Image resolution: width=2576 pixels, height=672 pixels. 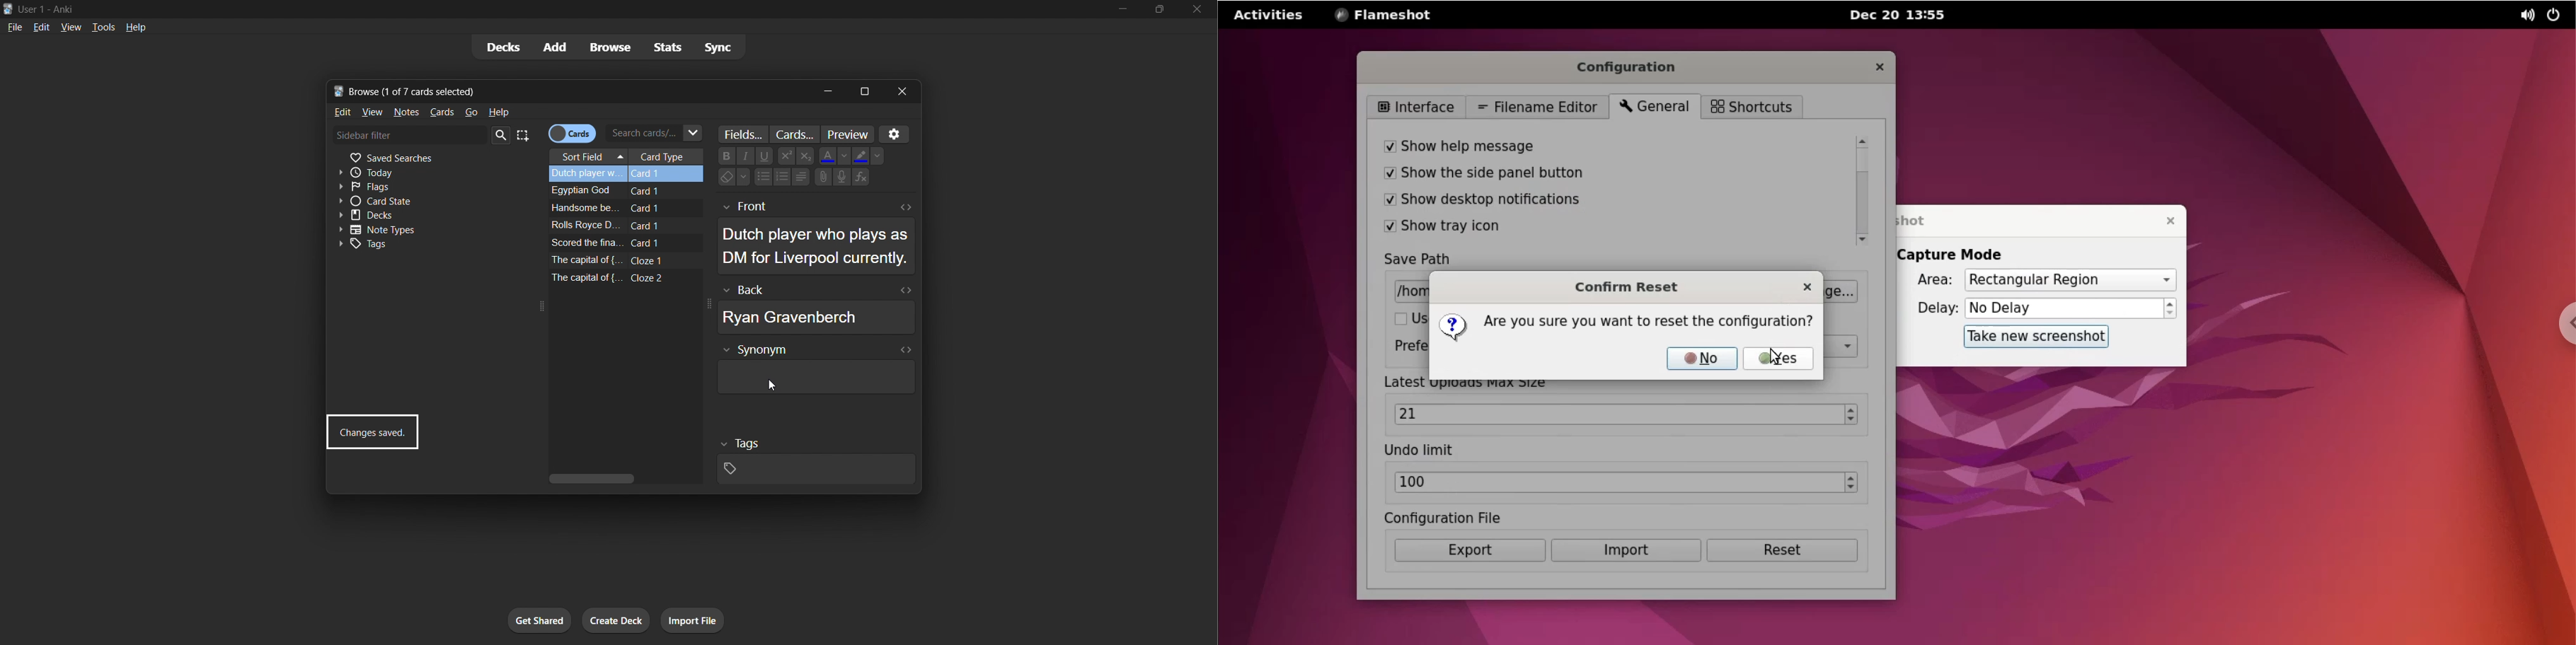 What do you see at coordinates (14, 27) in the screenshot?
I see `file` at bounding box center [14, 27].